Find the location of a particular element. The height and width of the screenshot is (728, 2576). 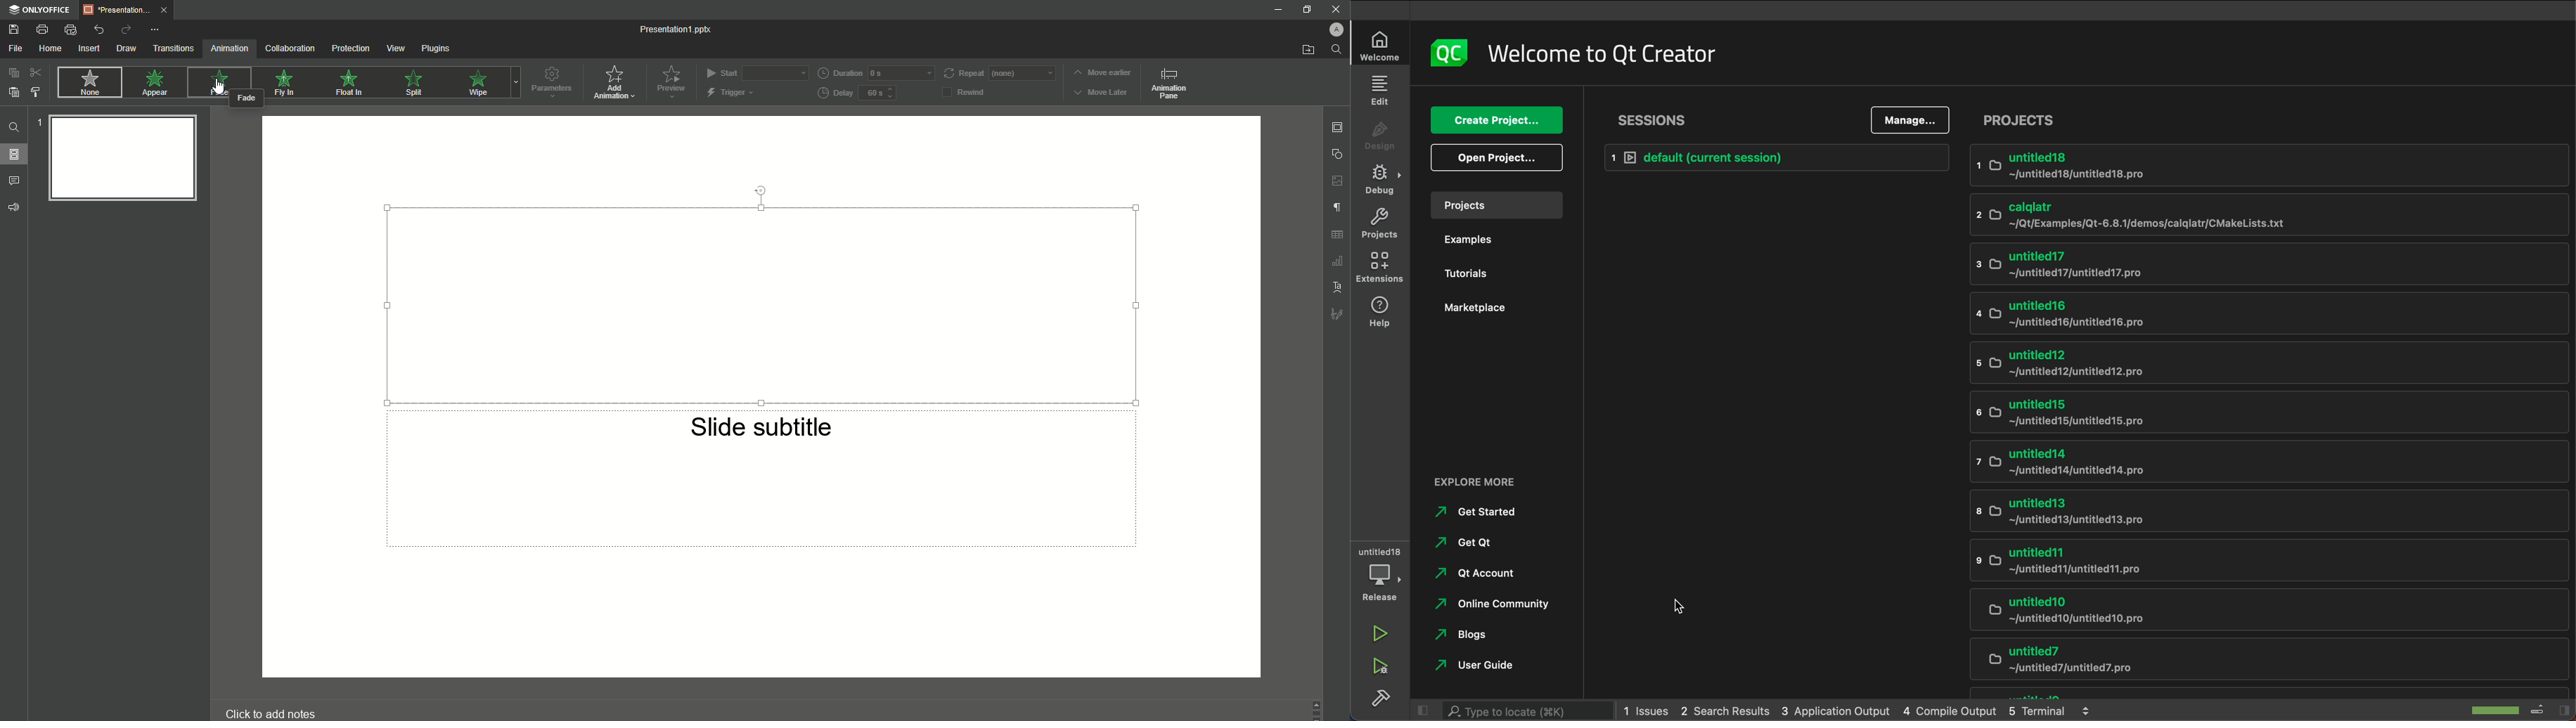

welcome is located at coordinates (1601, 51).